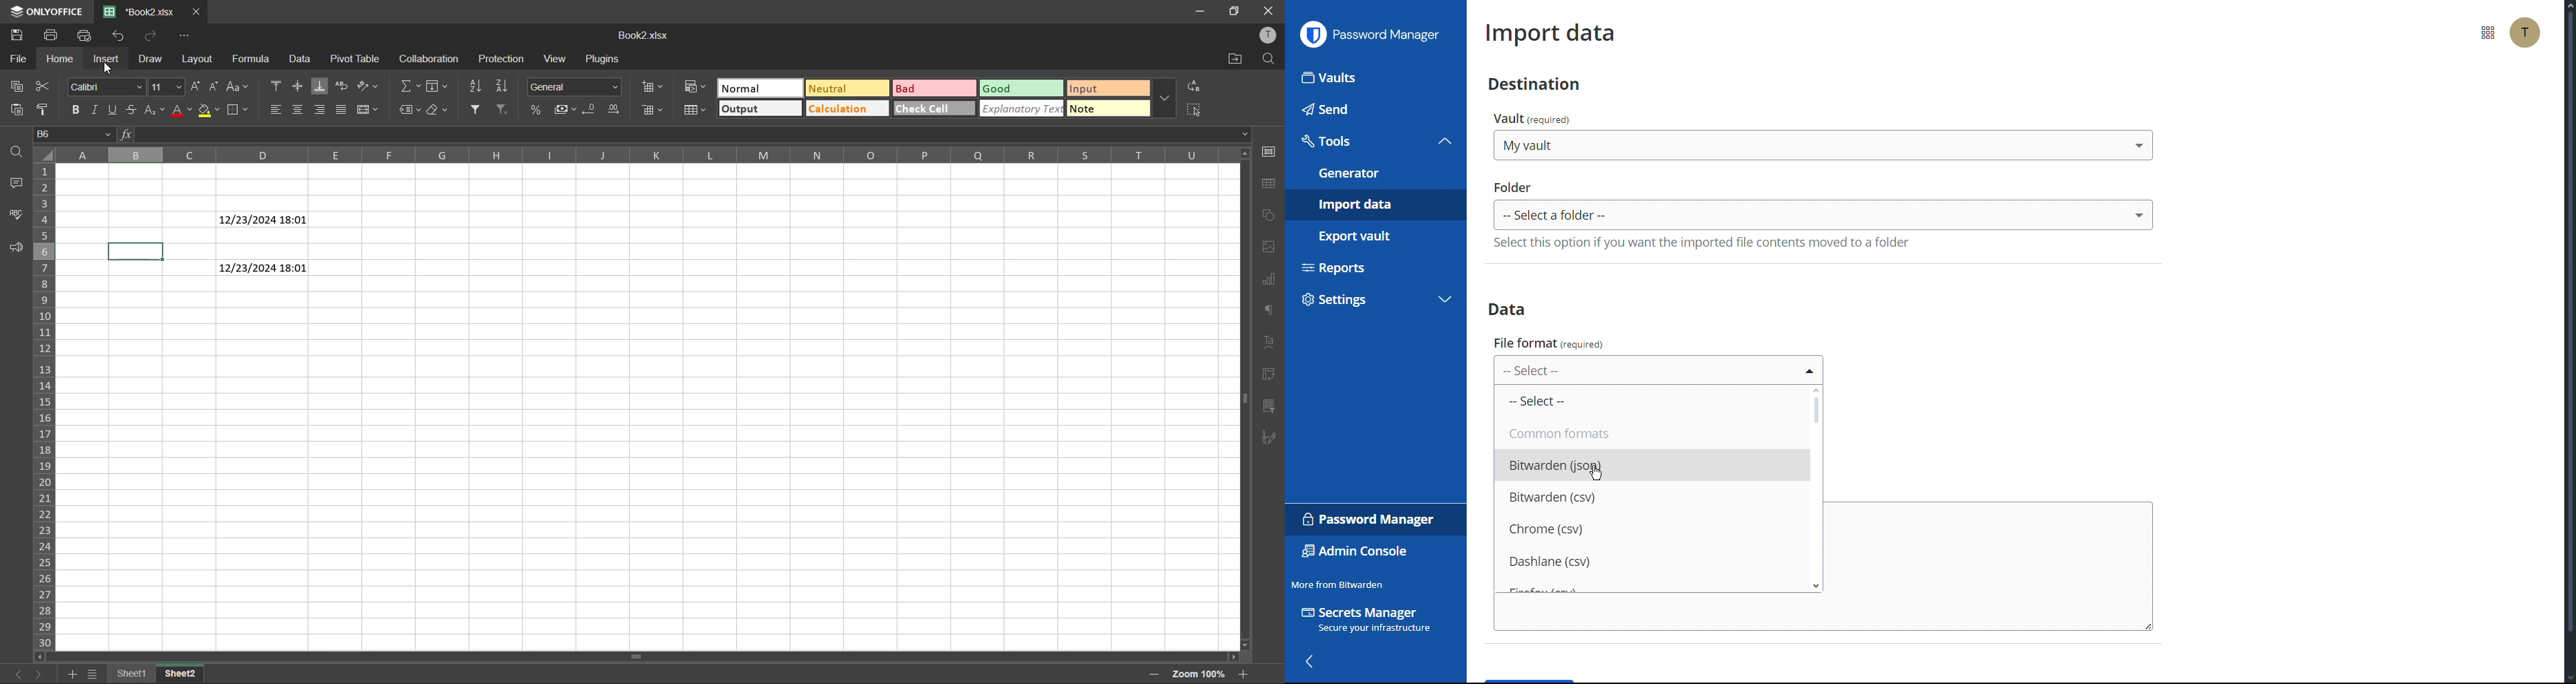 The width and height of the screenshot is (2576, 700). What do you see at coordinates (643, 657) in the screenshot?
I see `scrollbar` at bounding box center [643, 657].